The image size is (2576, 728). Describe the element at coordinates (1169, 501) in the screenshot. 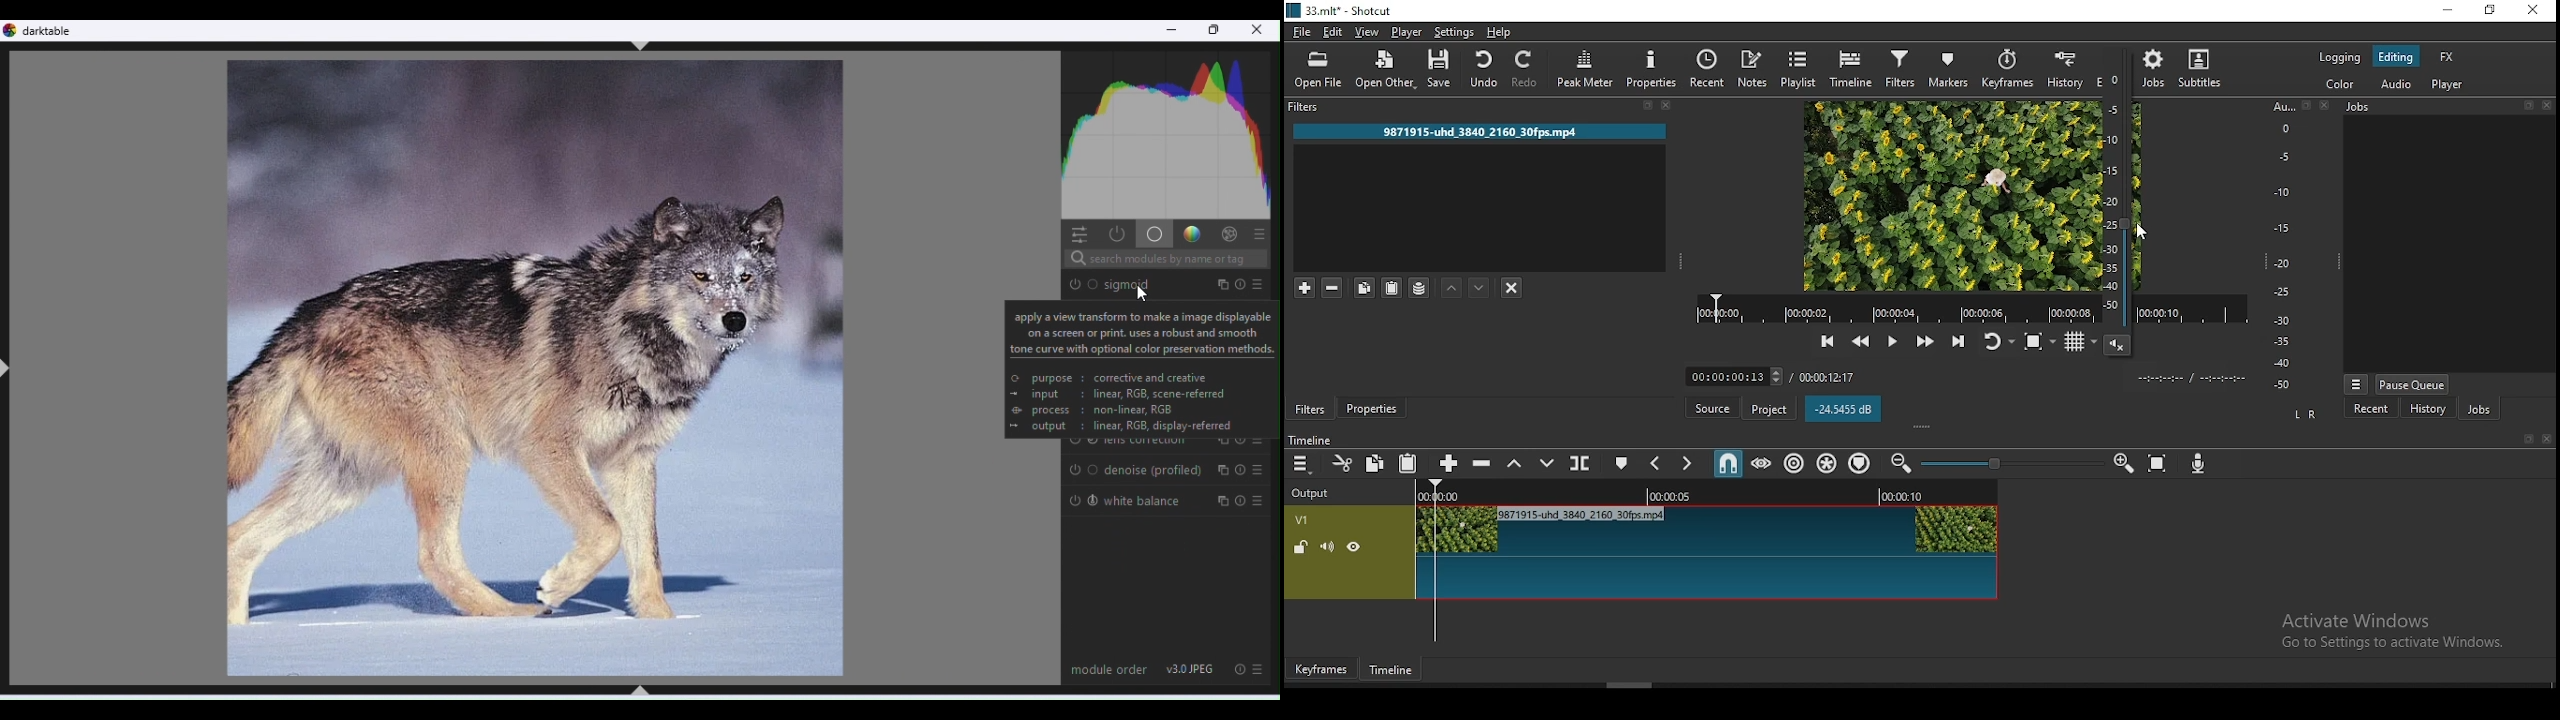

I see `White balance` at that location.